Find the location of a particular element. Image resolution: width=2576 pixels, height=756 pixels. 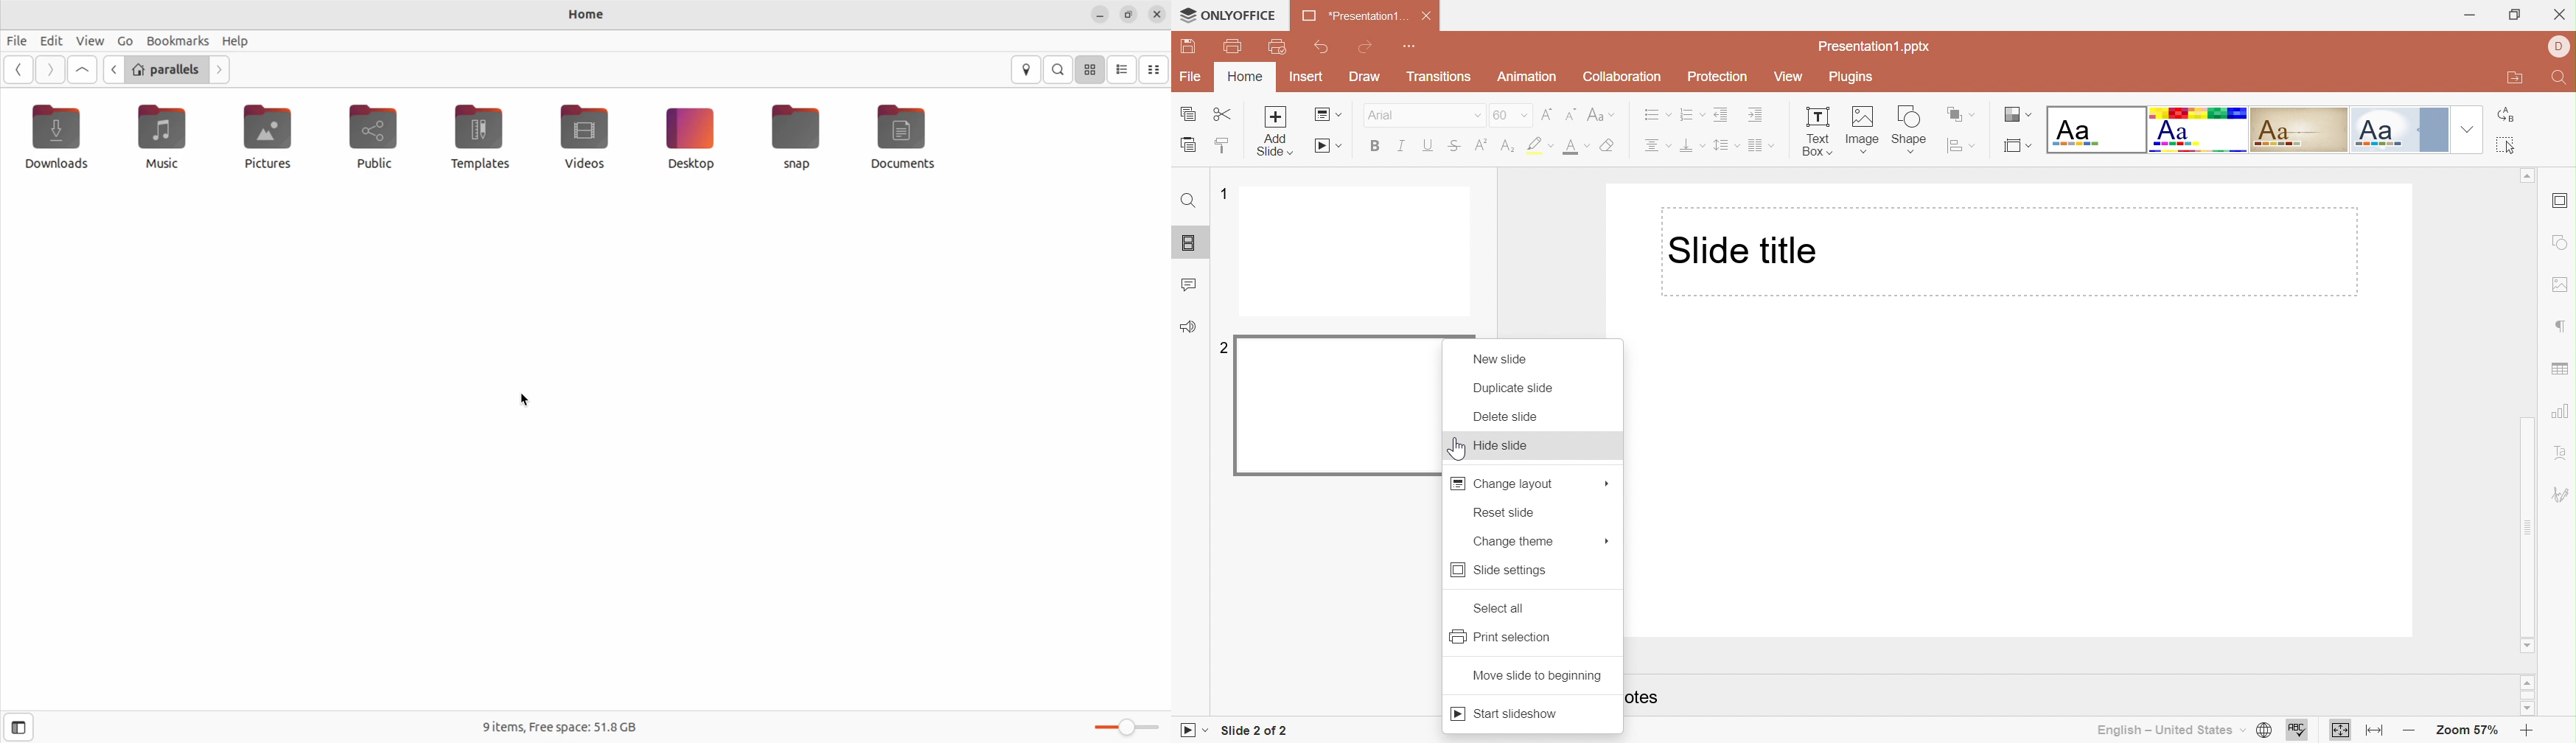

Cursor is located at coordinates (1455, 450).